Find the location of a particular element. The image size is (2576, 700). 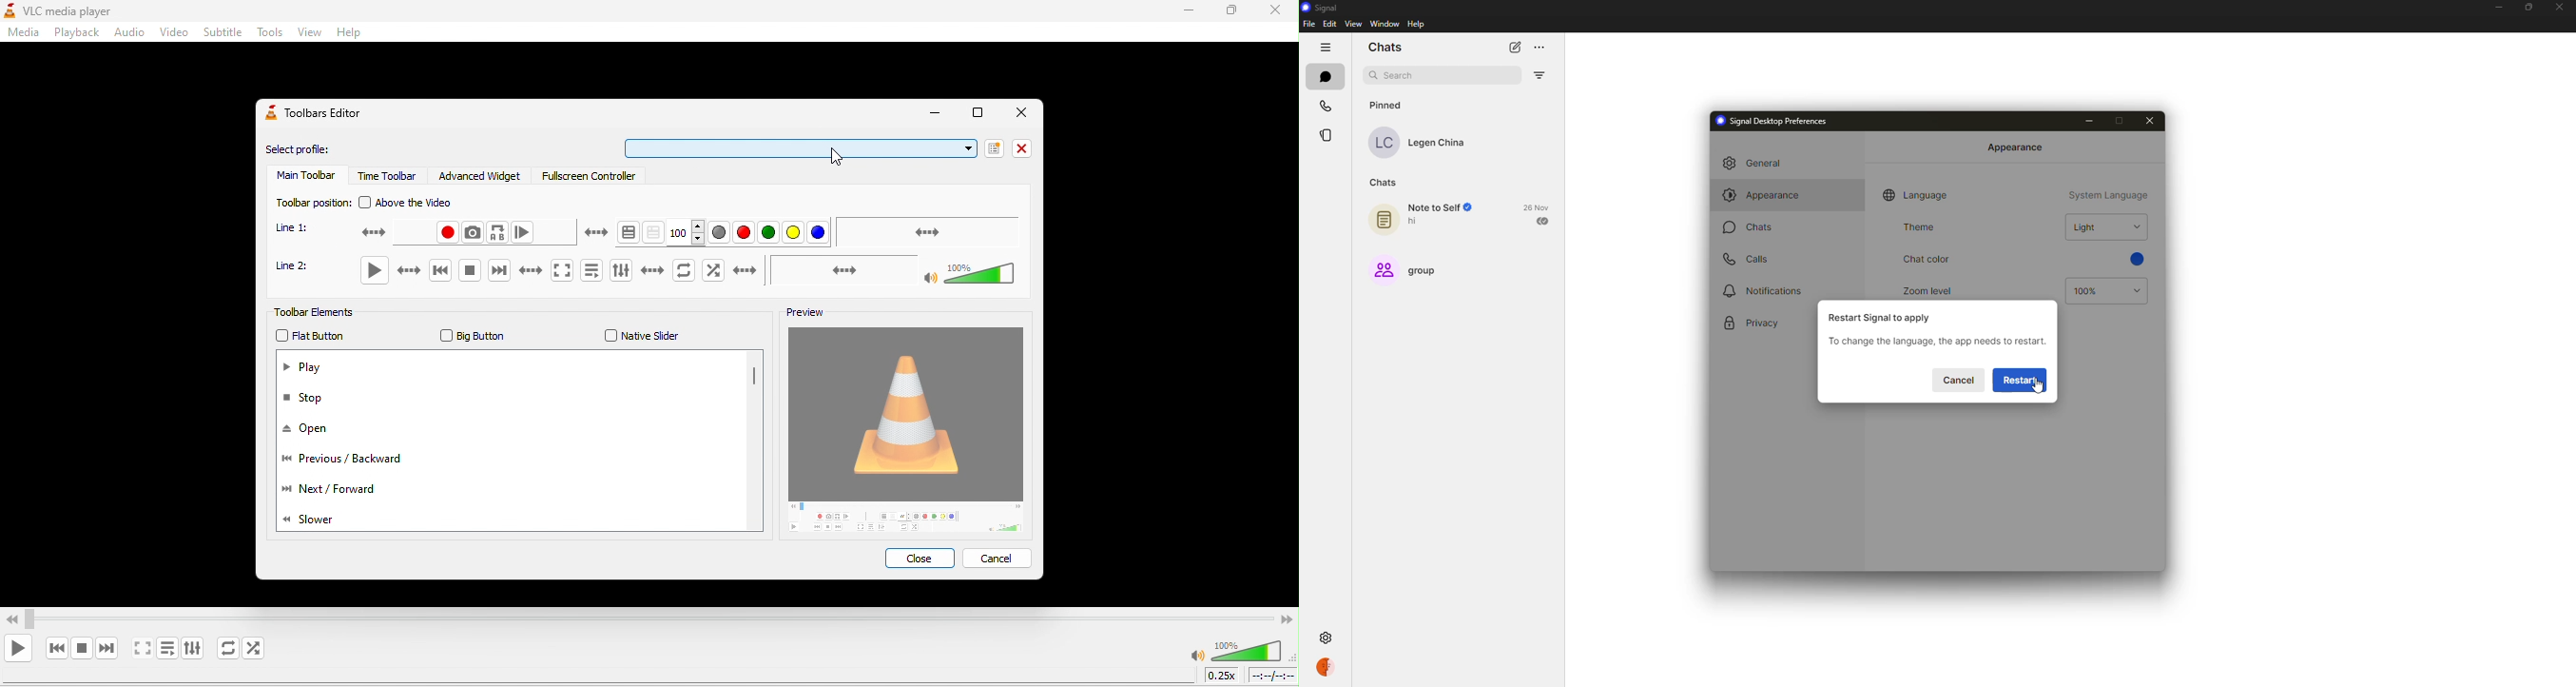

100 is located at coordinates (2089, 291).